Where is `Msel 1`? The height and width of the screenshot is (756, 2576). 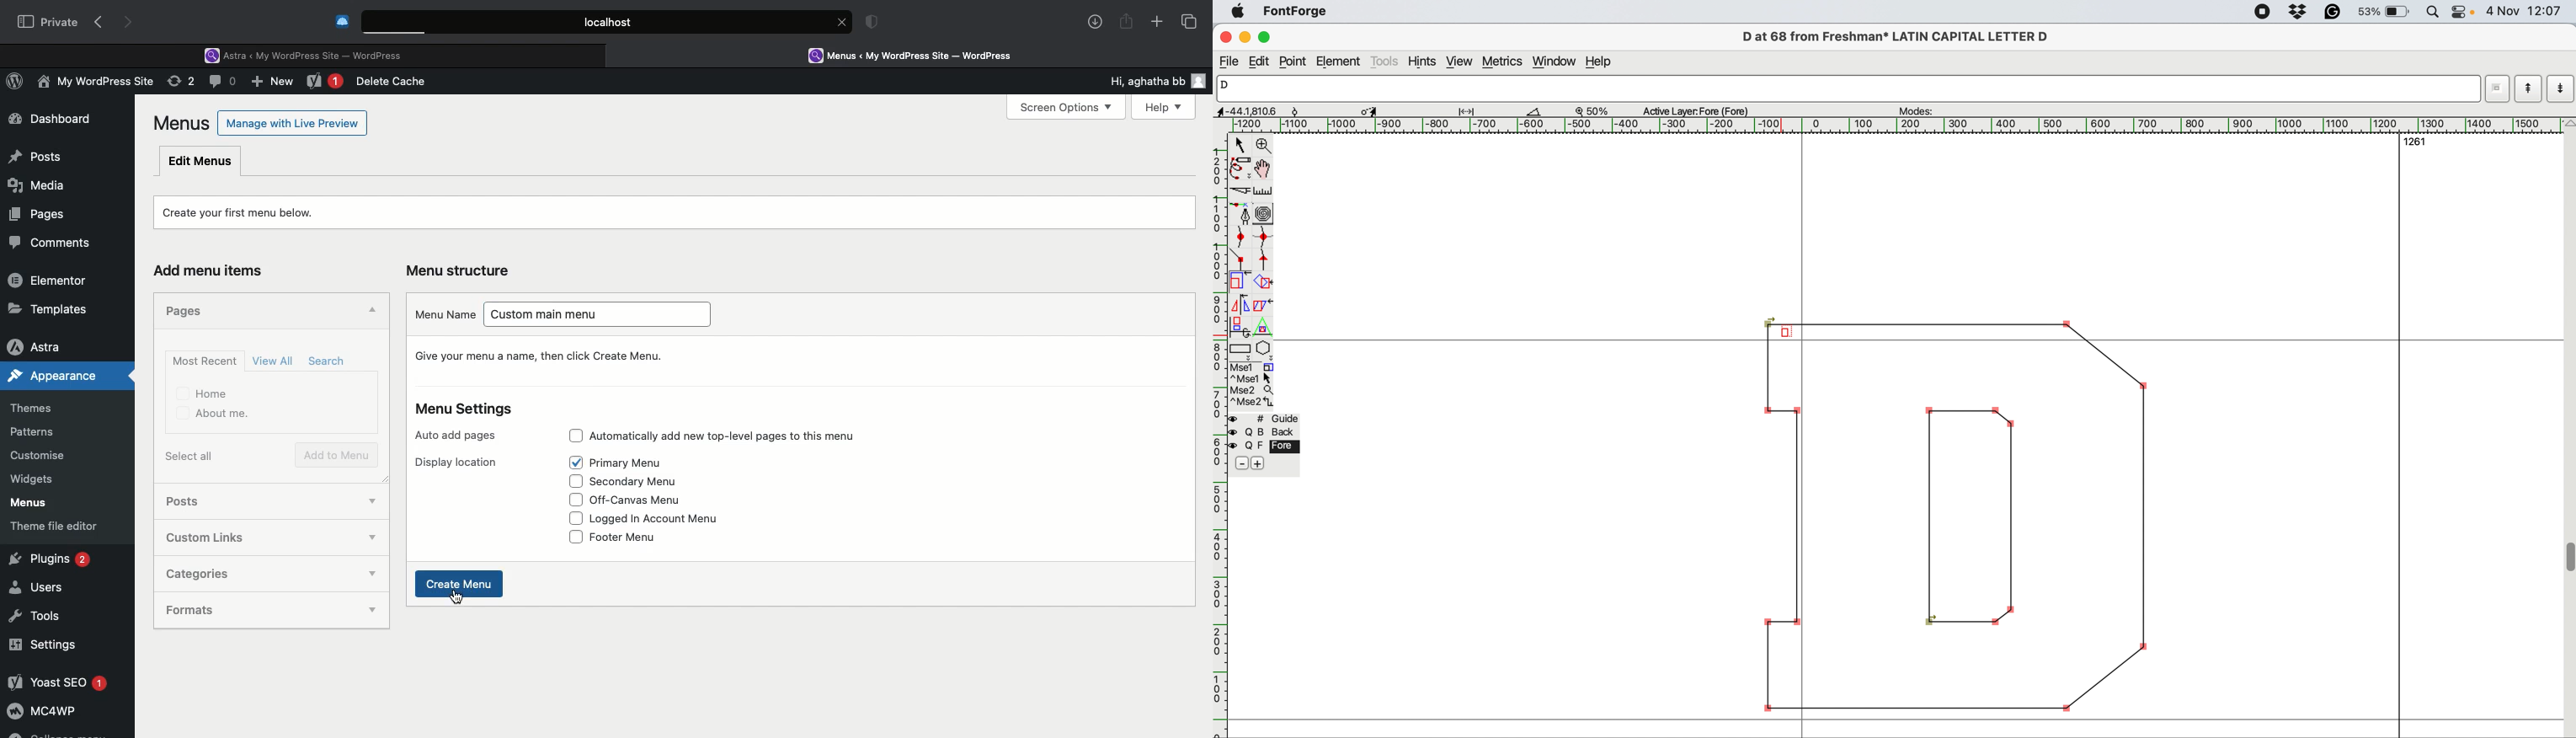
Msel 1 is located at coordinates (1258, 367).